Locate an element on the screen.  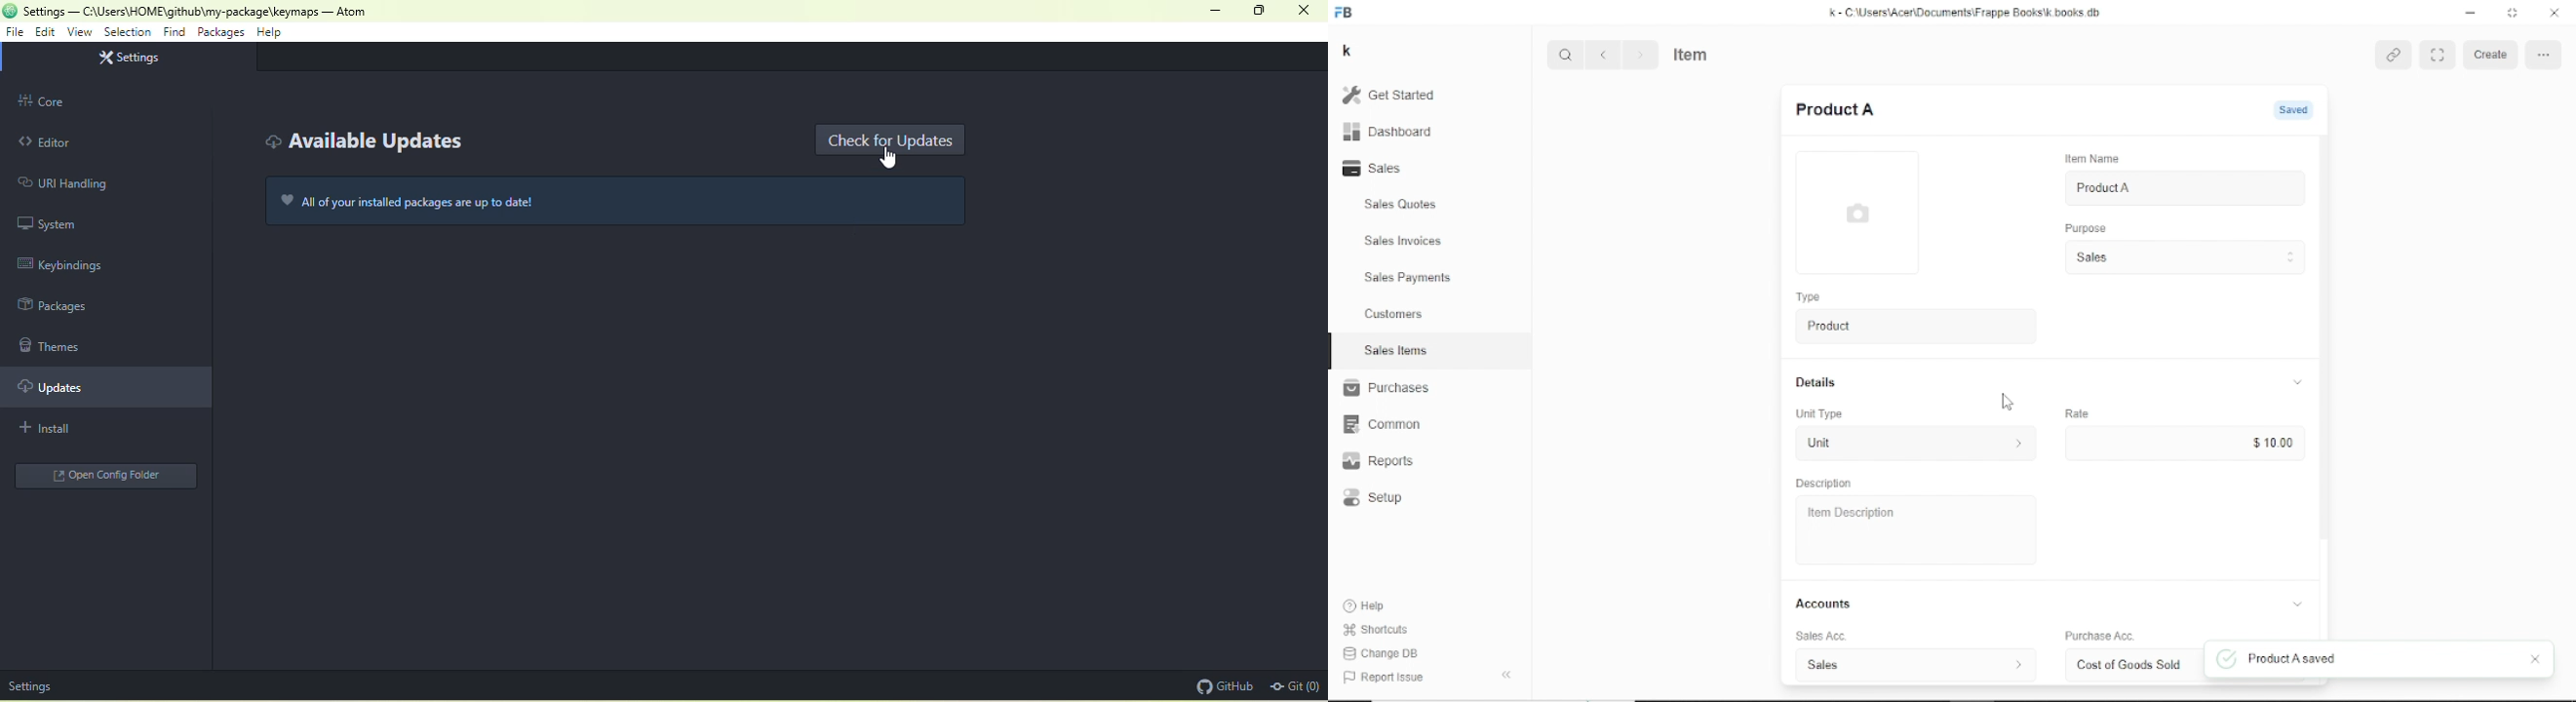
Rate is located at coordinates (2077, 412).